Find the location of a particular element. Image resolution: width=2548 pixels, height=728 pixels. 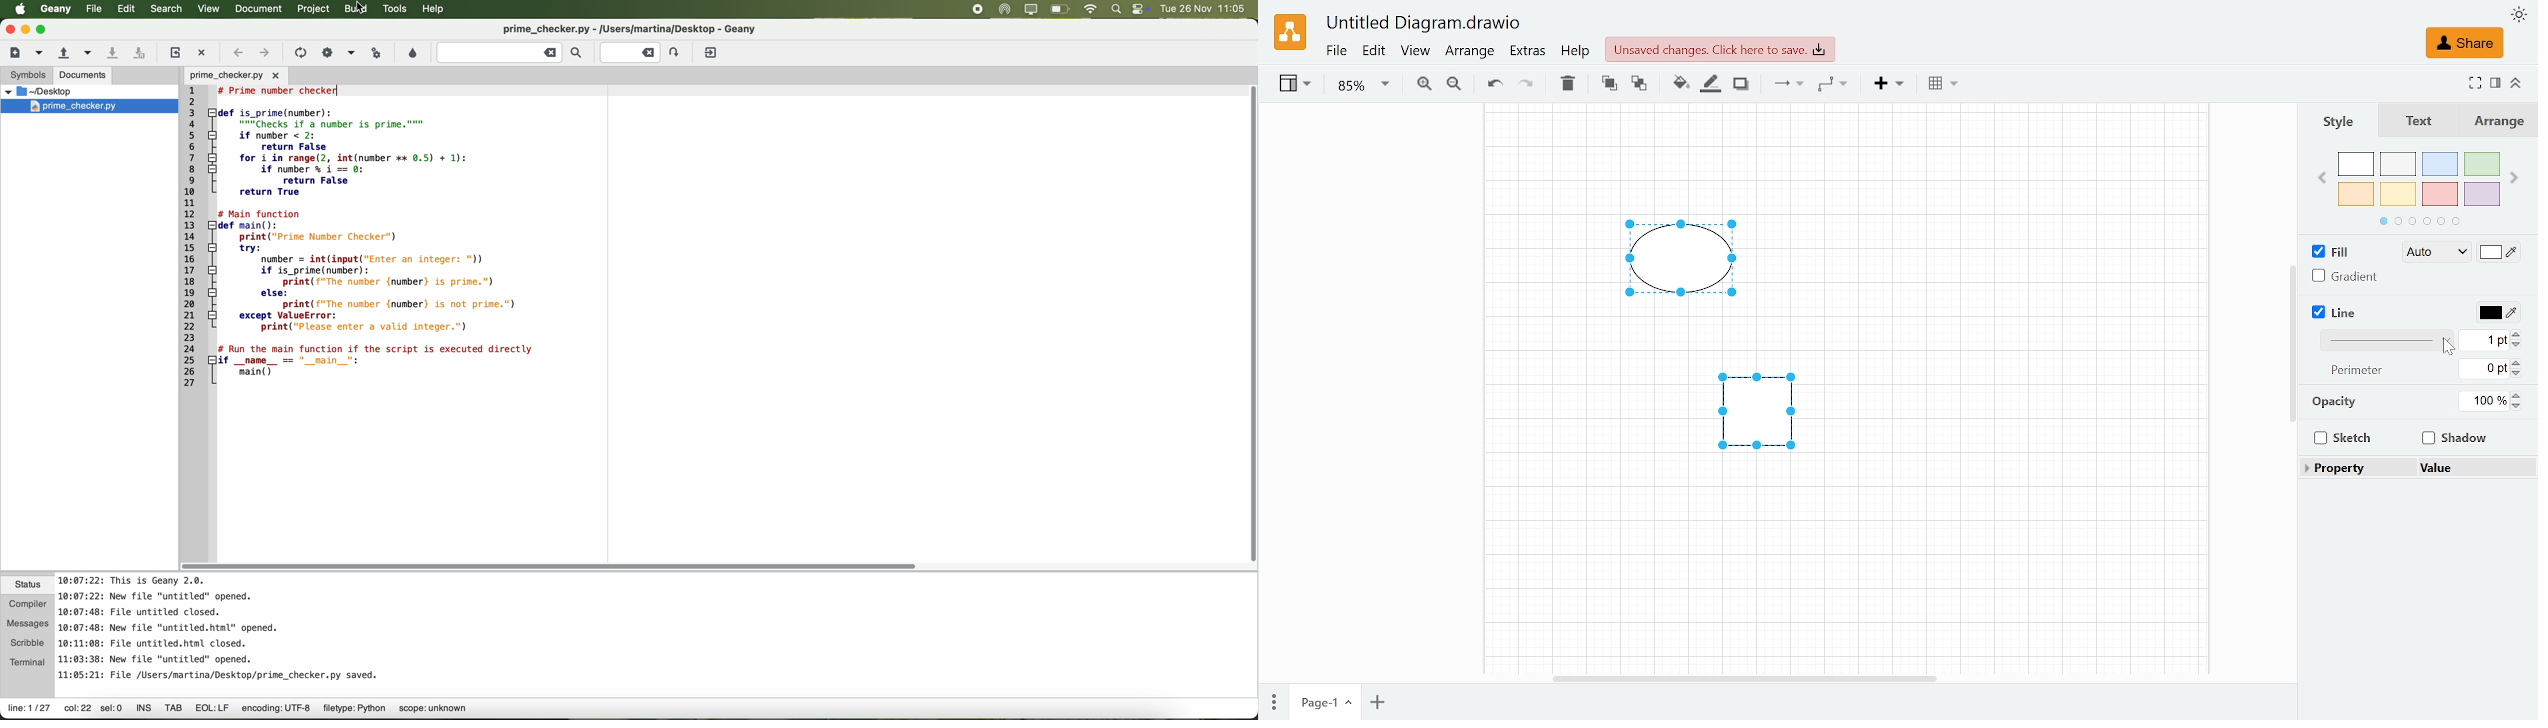

Appearence is located at coordinates (2518, 14).